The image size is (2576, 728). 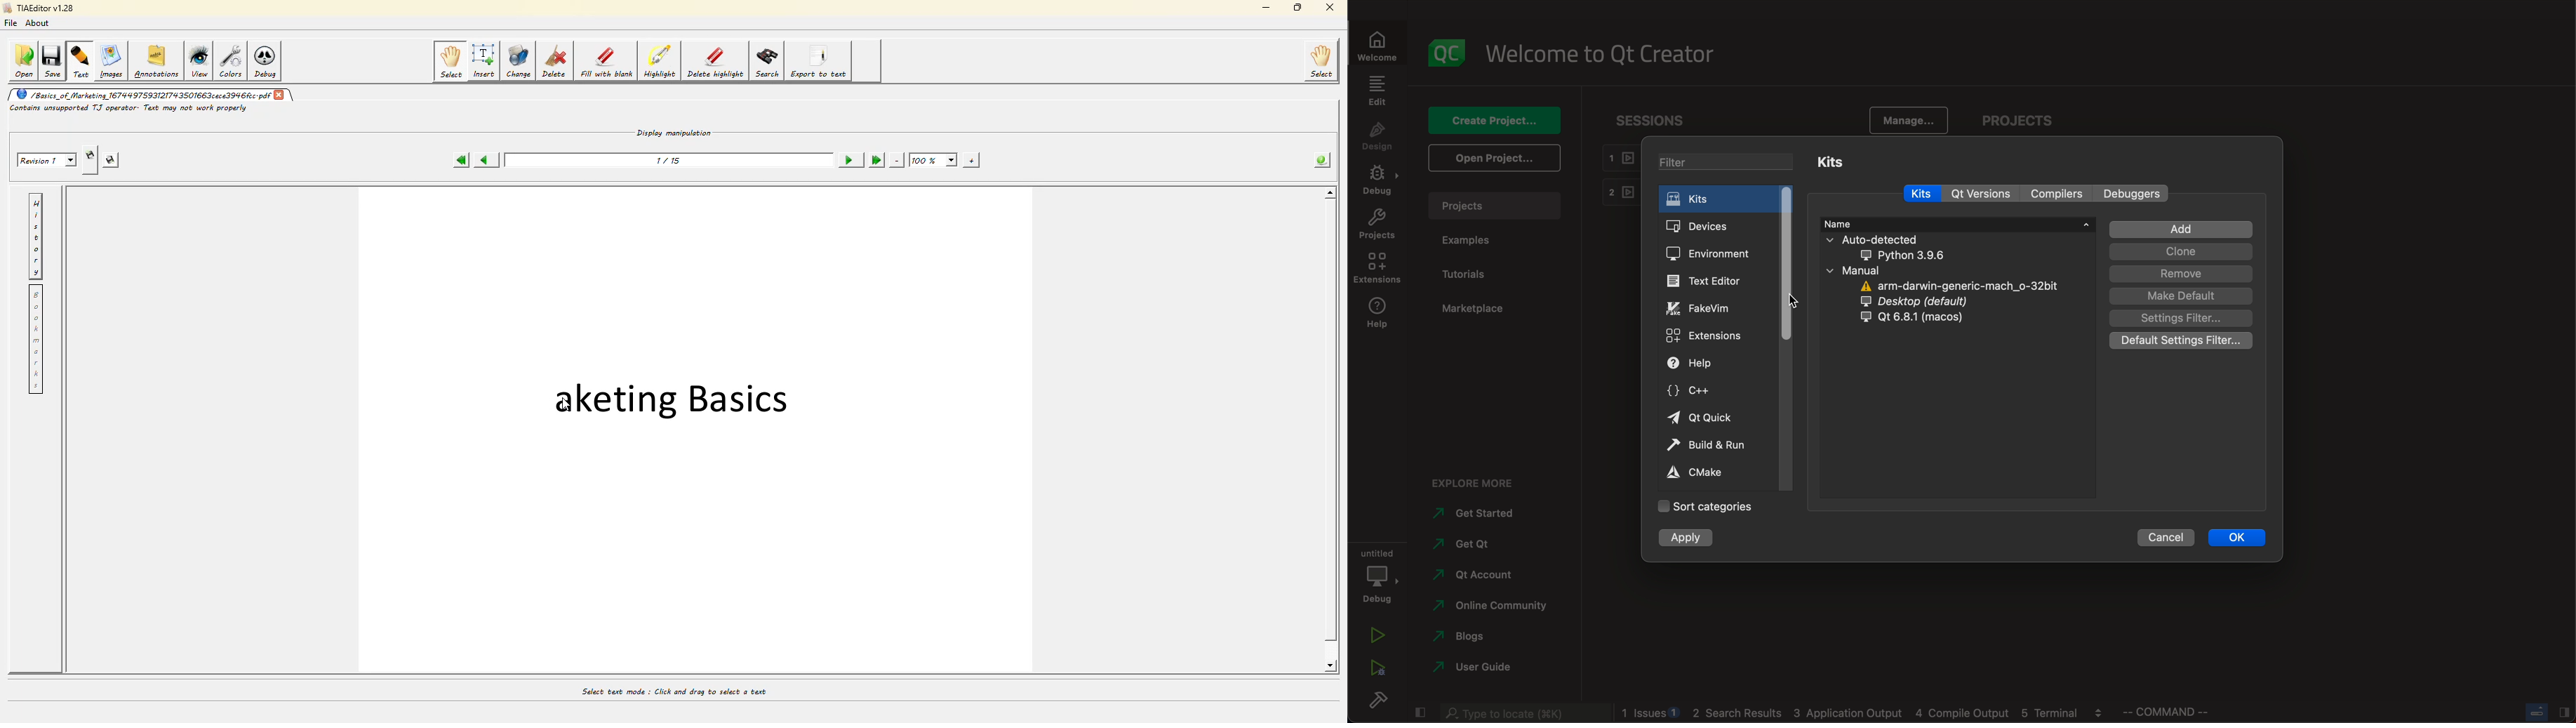 I want to click on run debug, so click(x=1373, y=670).